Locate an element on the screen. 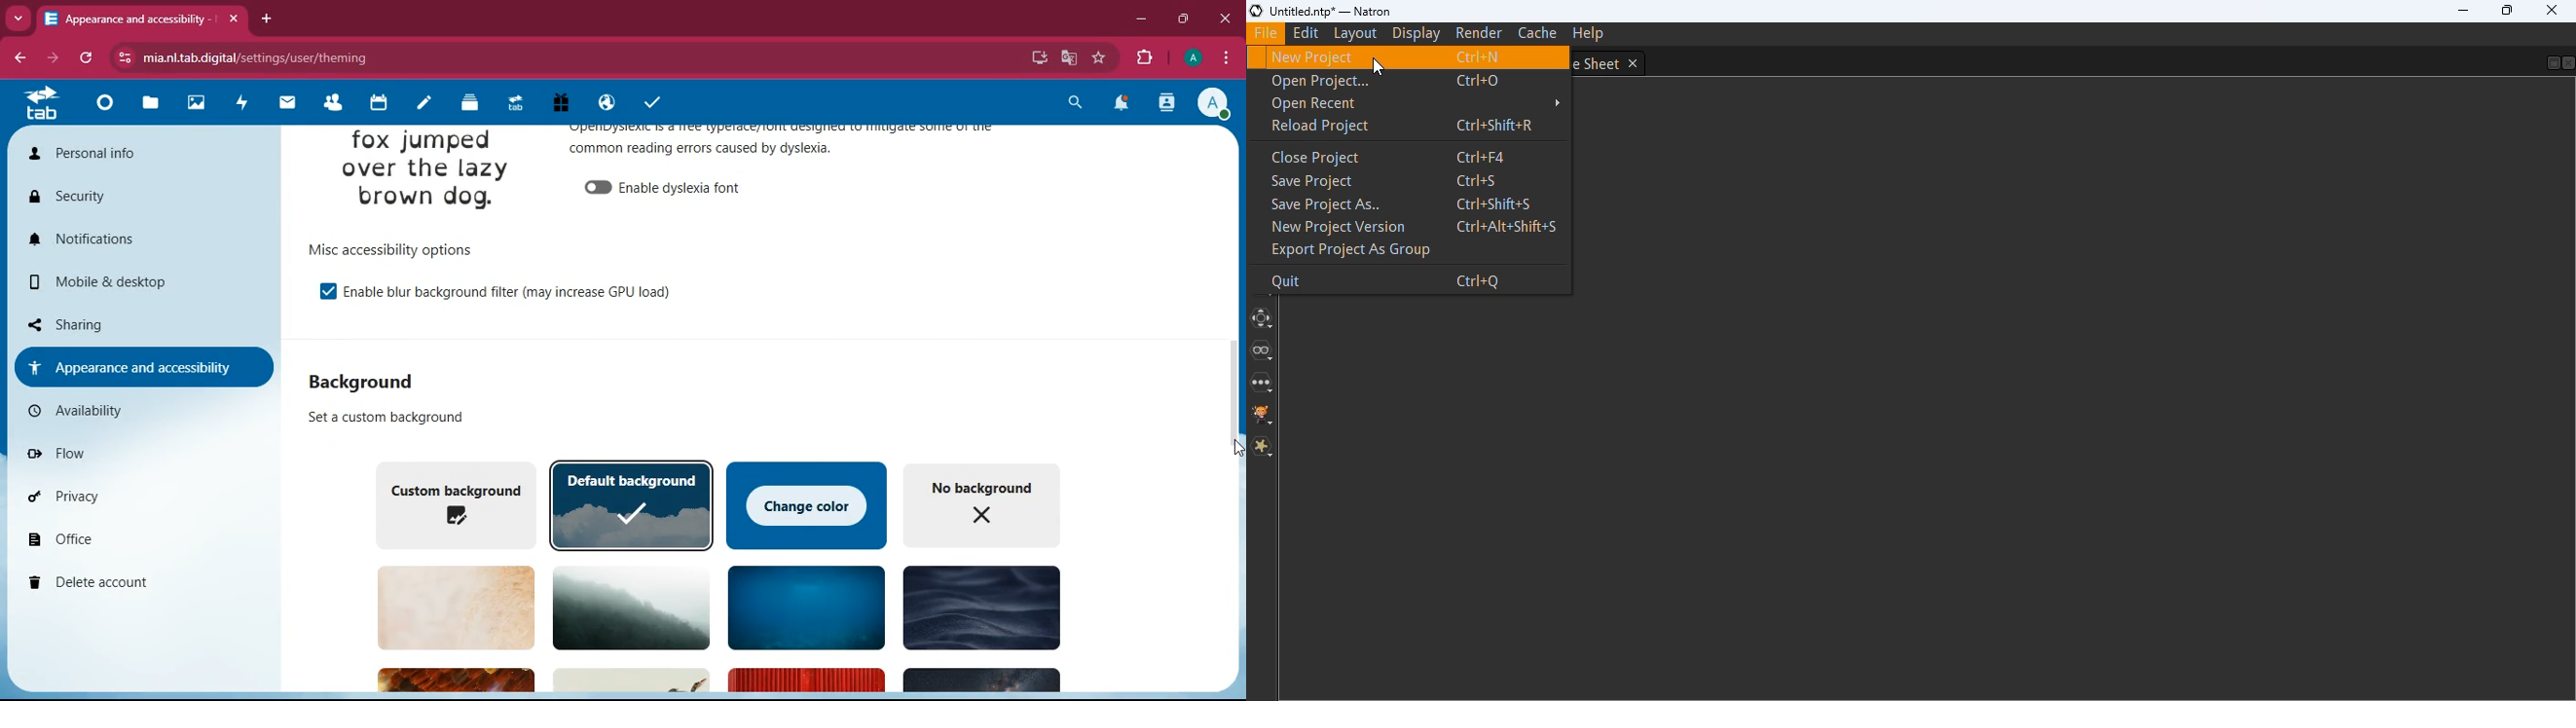 Image resolution: width=2576 pixels, height=728 pixels. calendar is located at coordinates (381, 104).